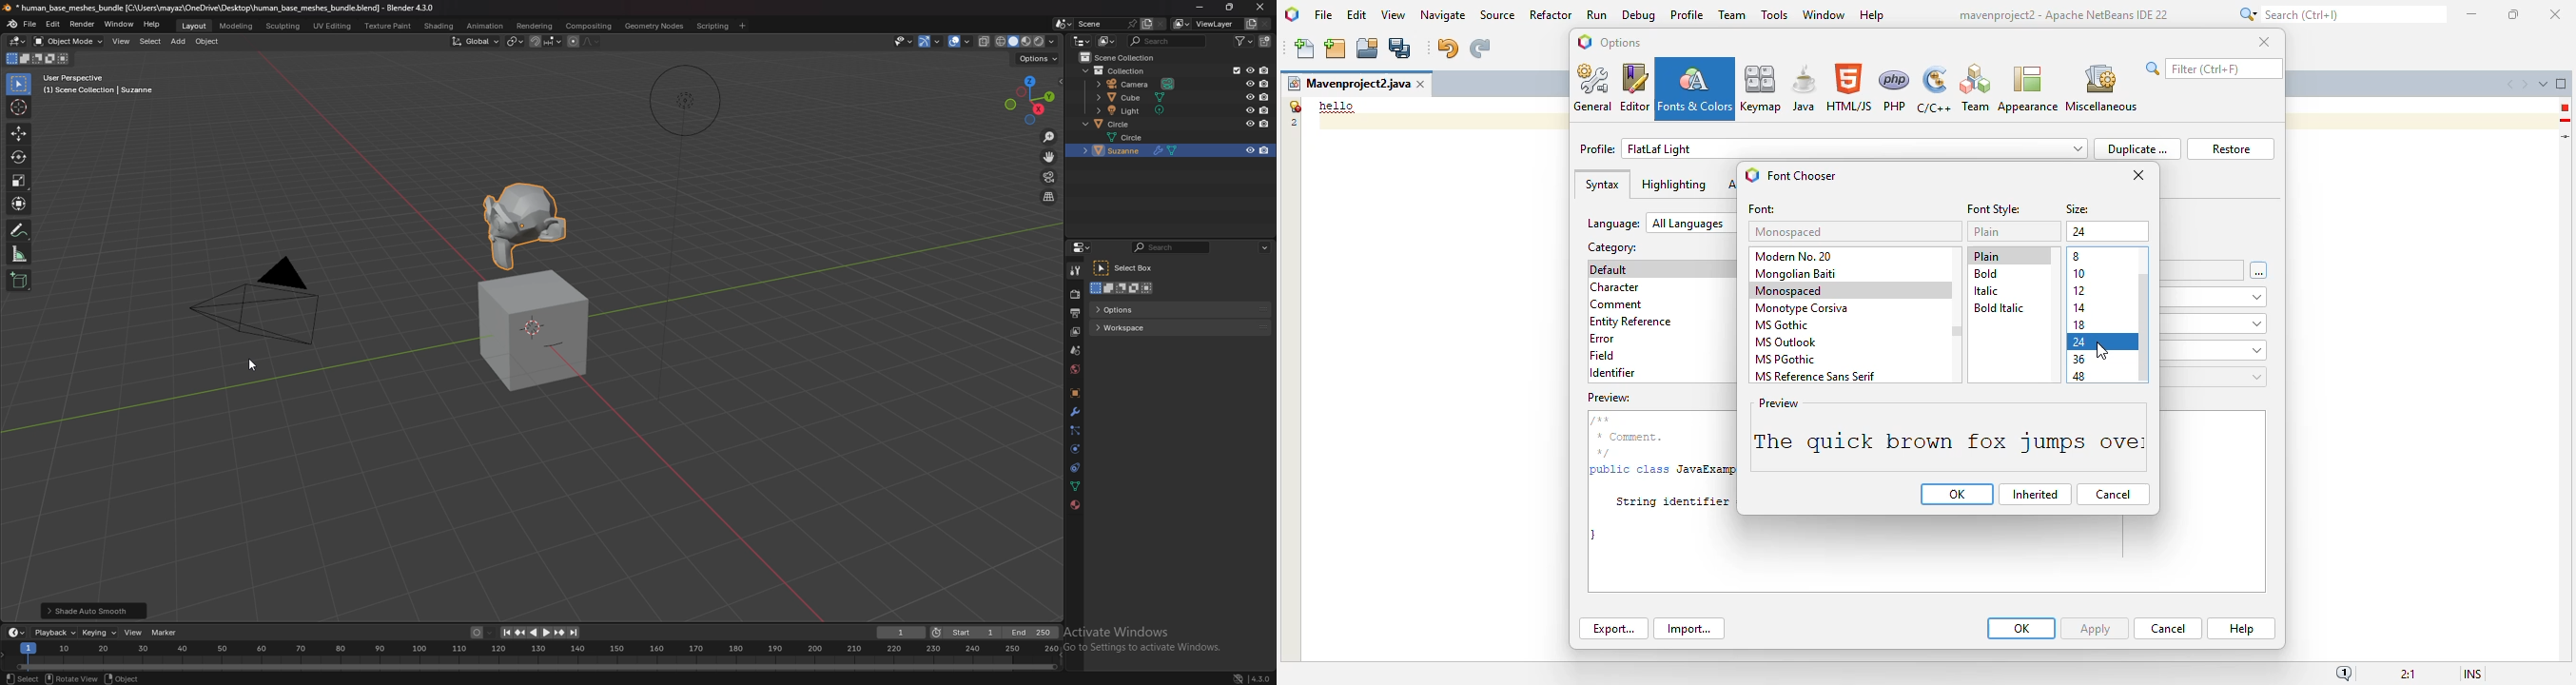 This screenshot has width=2576, height=700. What do you see at coordinates (485, 26) in the screenshot?
I see `animation` at bounding box center [485, 26].